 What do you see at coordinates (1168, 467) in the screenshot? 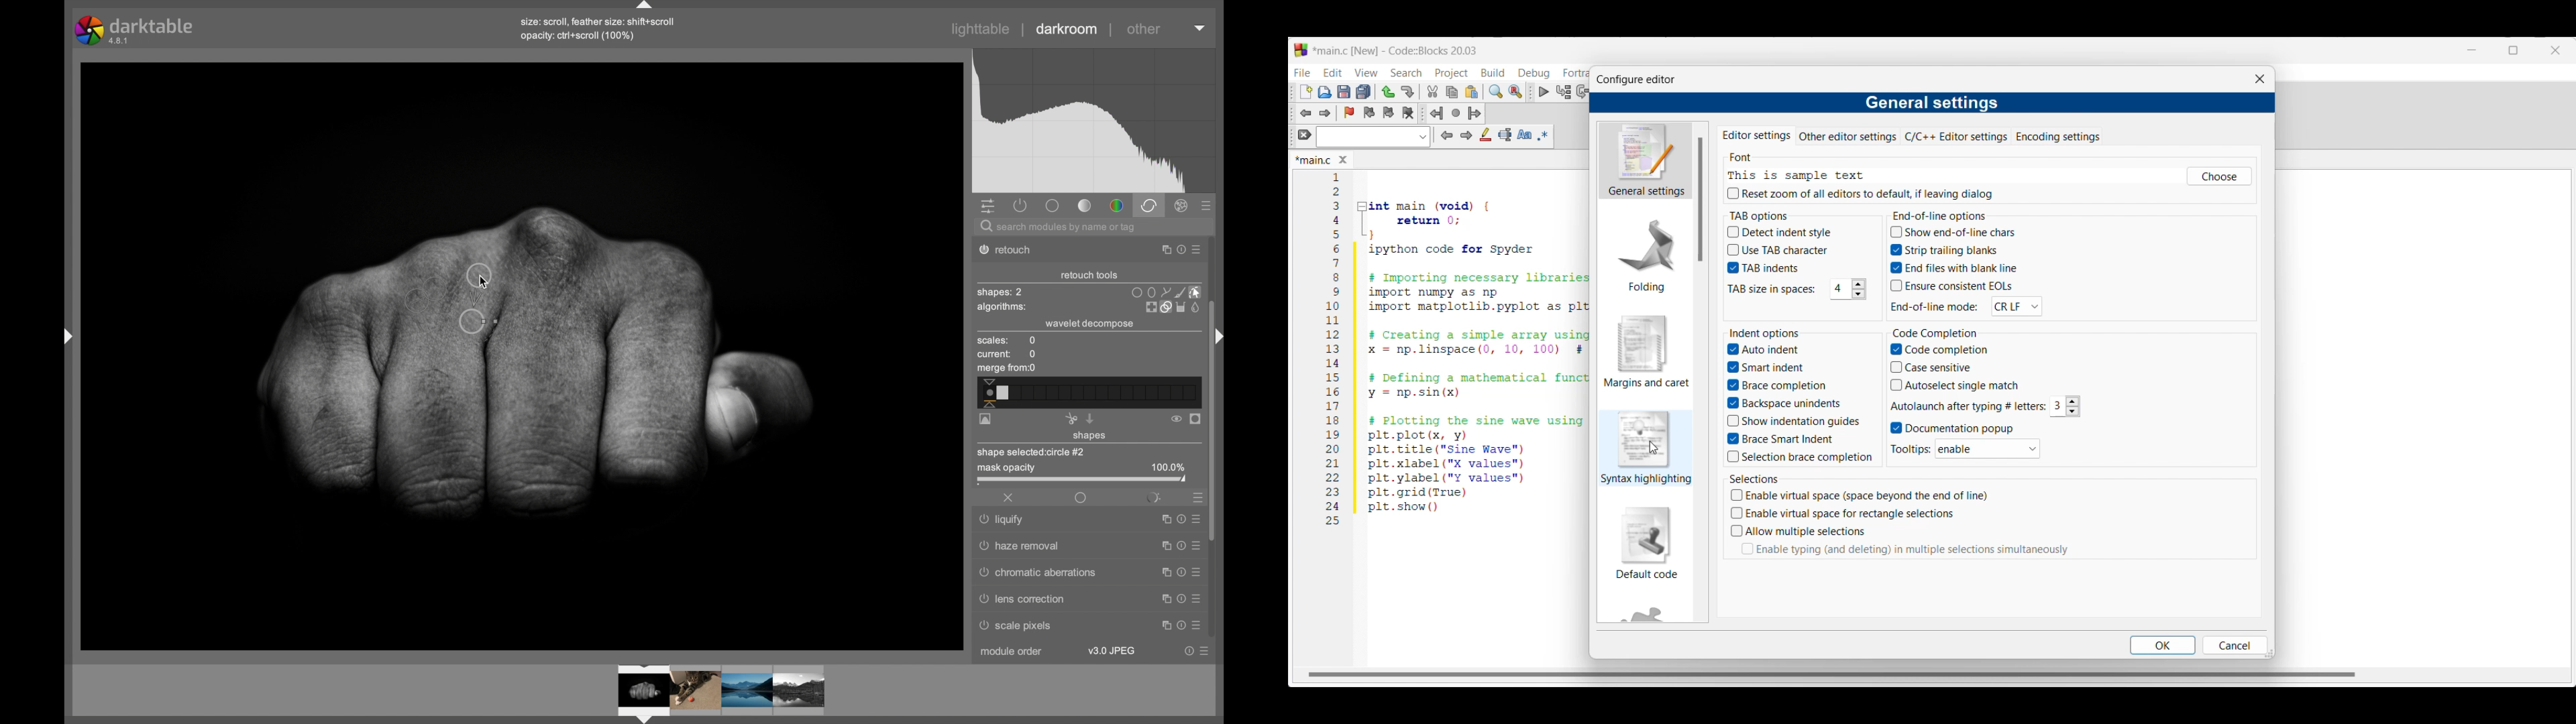
I see `100%` at bounding box center [1168, 467].